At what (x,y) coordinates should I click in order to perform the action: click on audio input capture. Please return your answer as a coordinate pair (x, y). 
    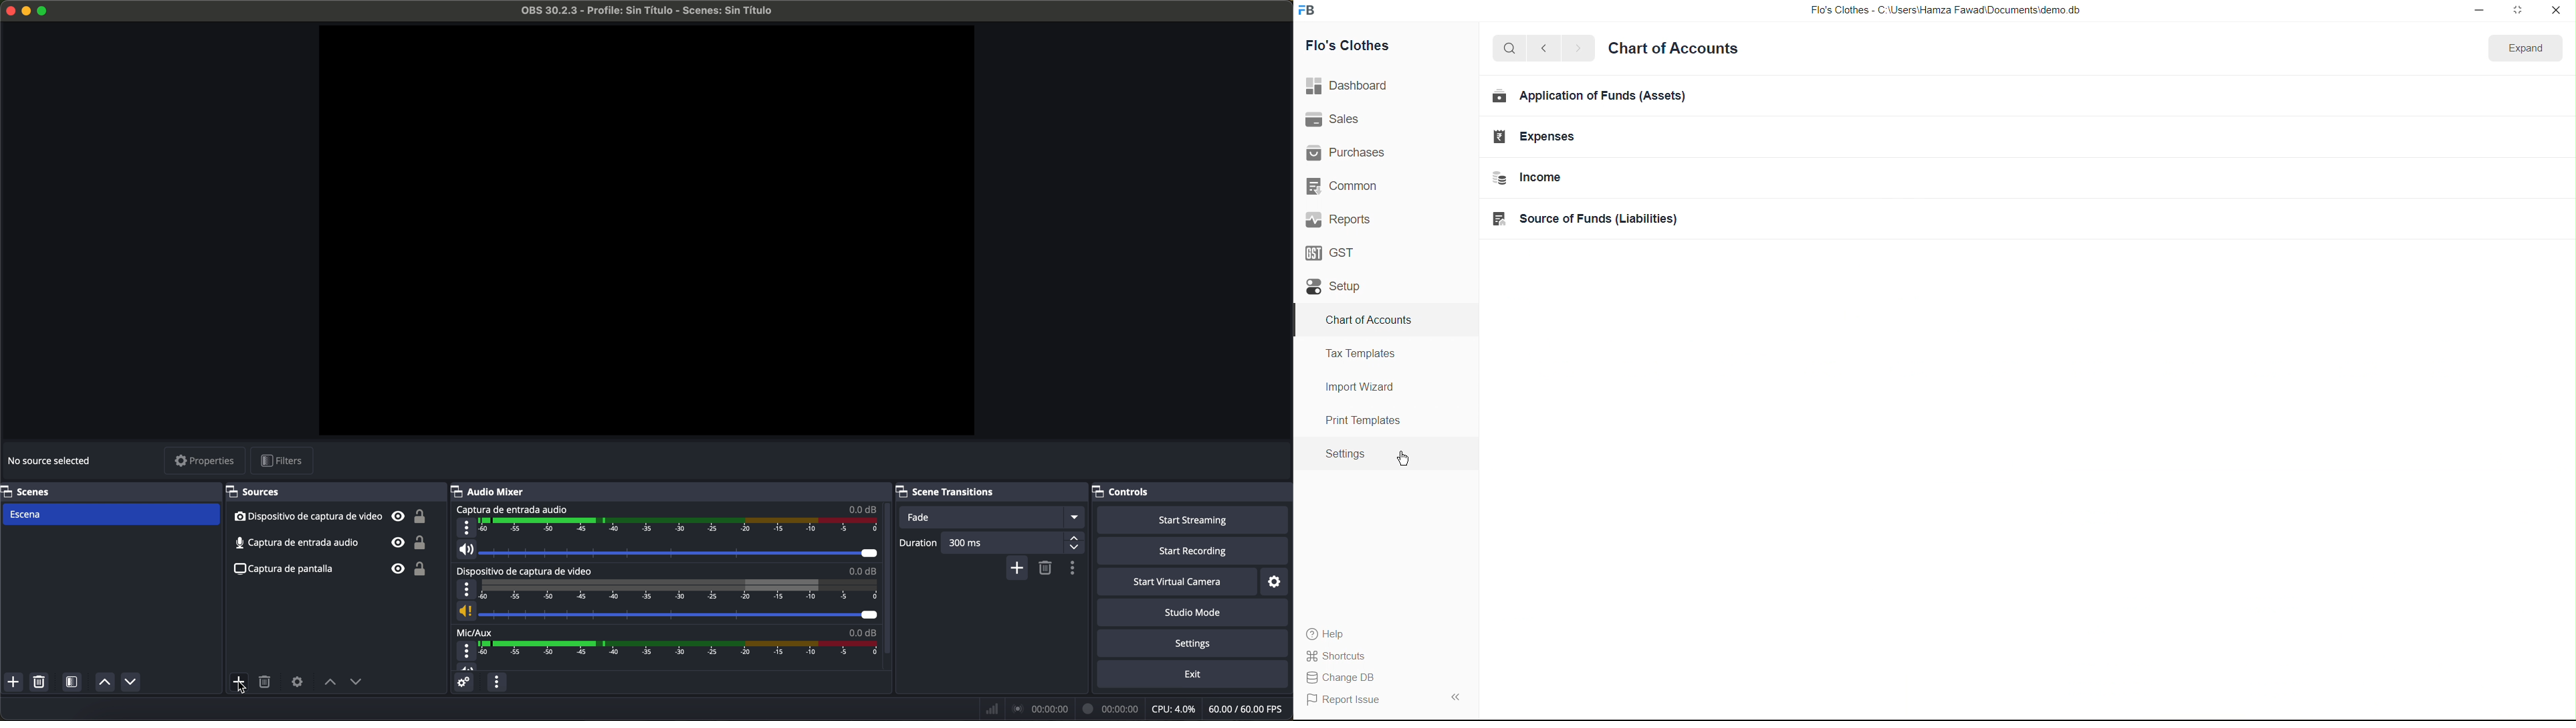
    Looking at the image, I should click on (511, 510).